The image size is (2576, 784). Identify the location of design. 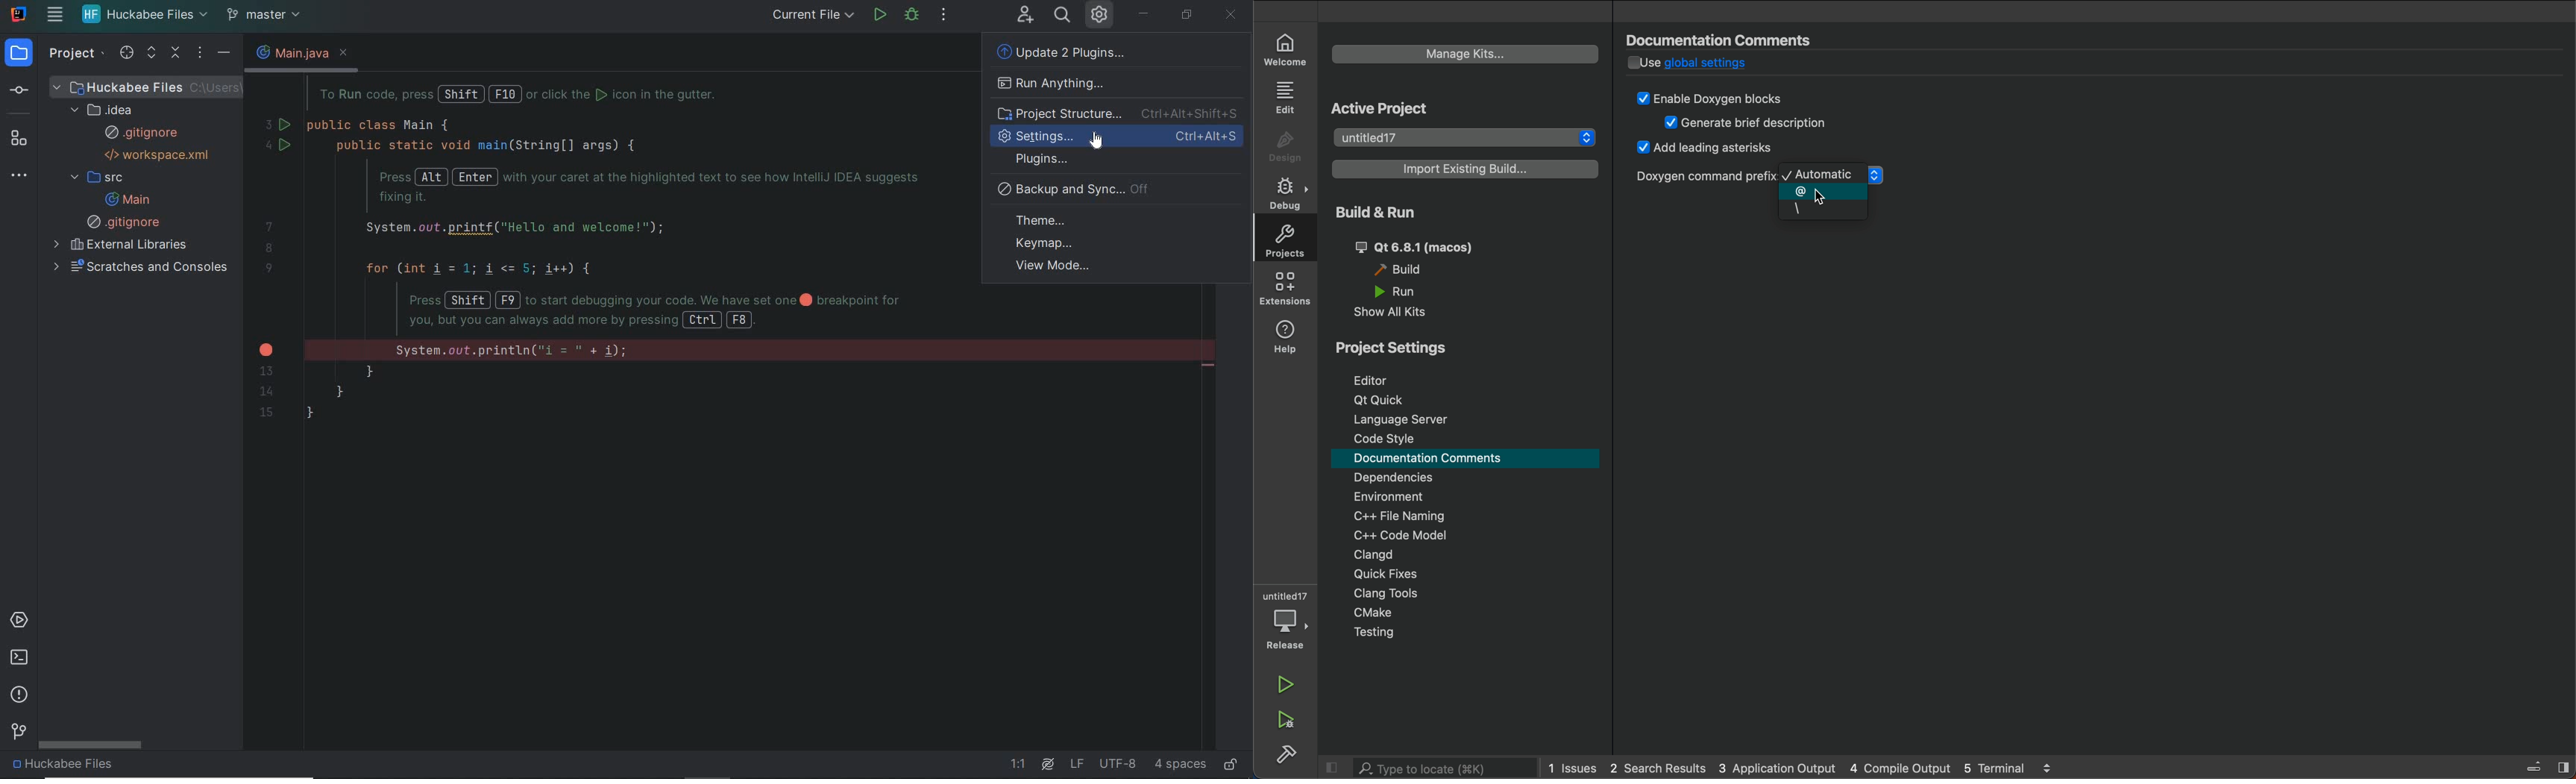
(1284, 146).